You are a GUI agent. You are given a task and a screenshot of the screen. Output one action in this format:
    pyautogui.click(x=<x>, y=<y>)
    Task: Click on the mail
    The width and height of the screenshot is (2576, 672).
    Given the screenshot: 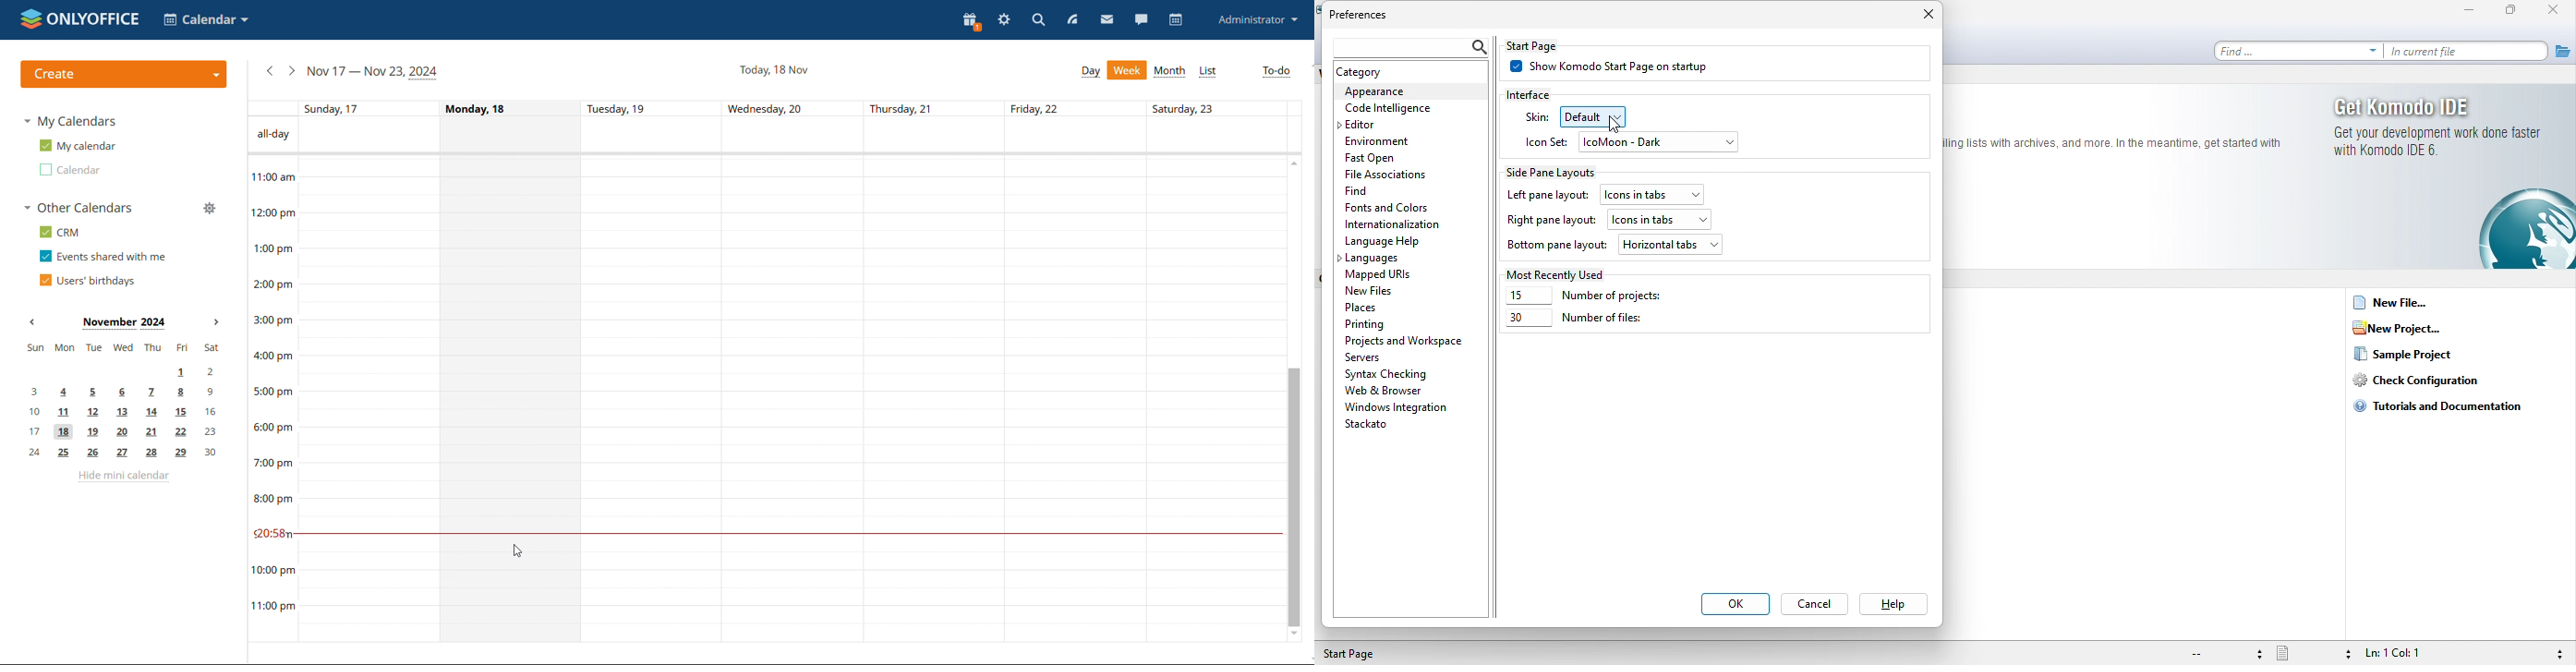 What is the action you would take?
    pyautogui.click(x=1108, y=19)
    